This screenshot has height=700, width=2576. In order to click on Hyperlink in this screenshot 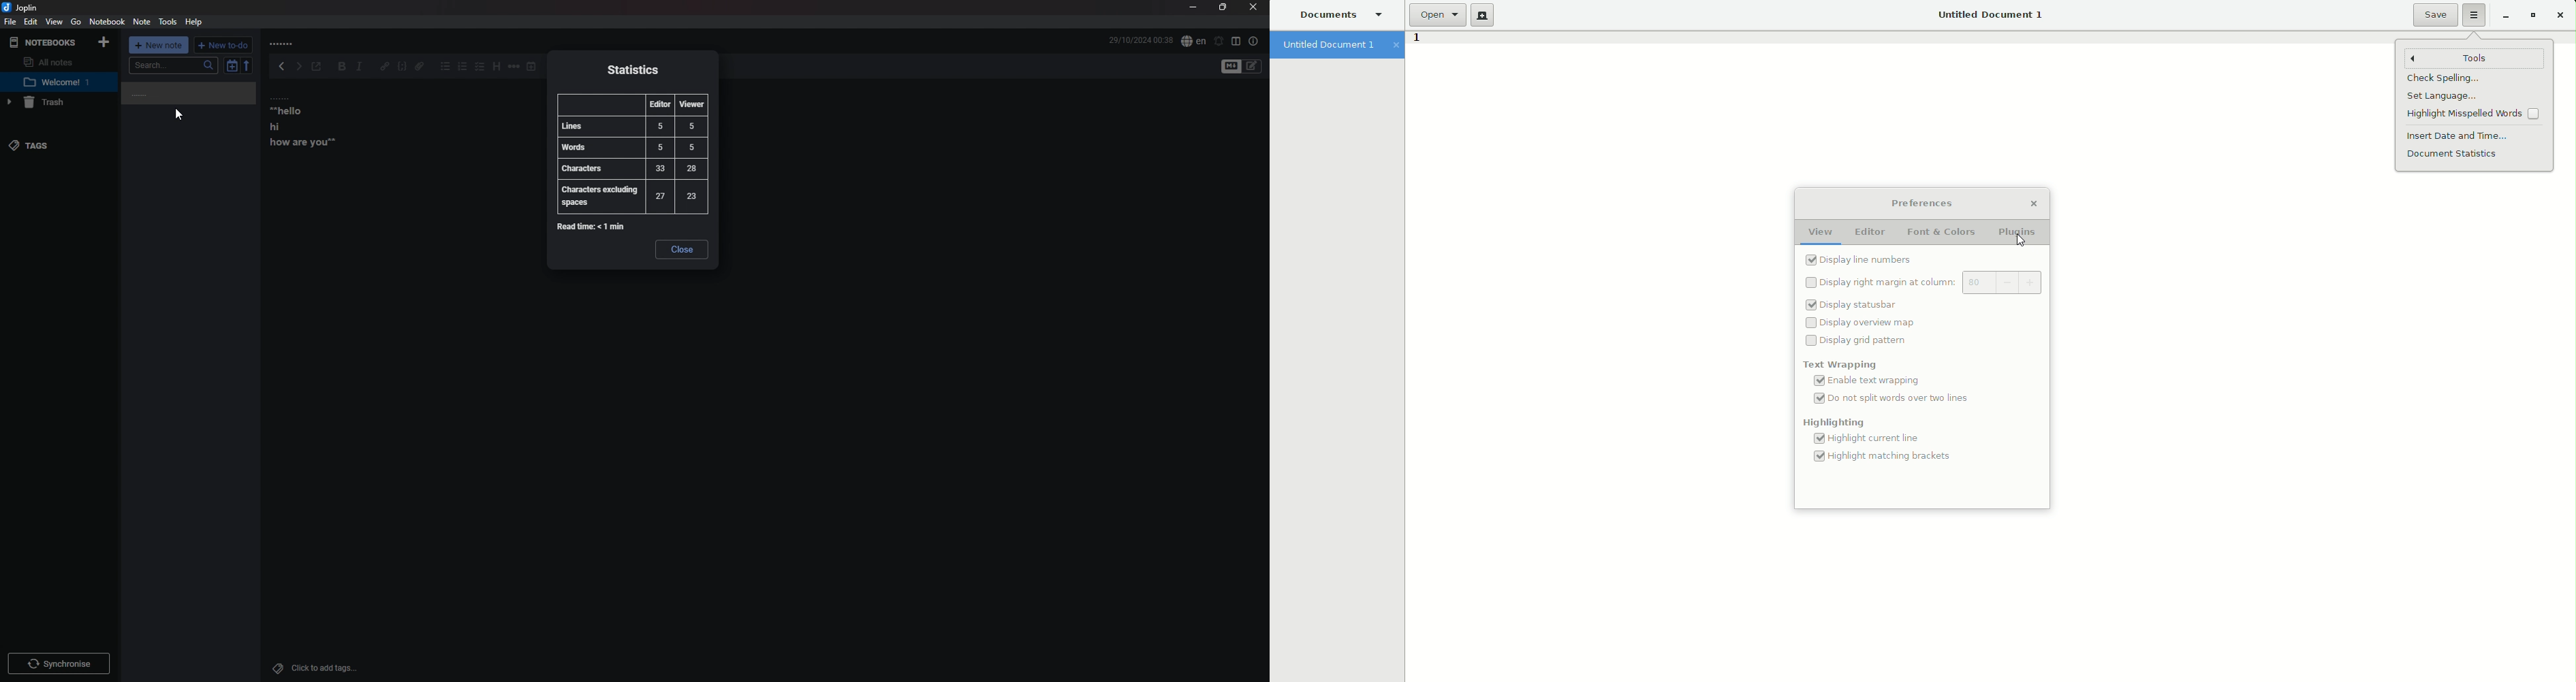, I will do `click(384, 66)`.